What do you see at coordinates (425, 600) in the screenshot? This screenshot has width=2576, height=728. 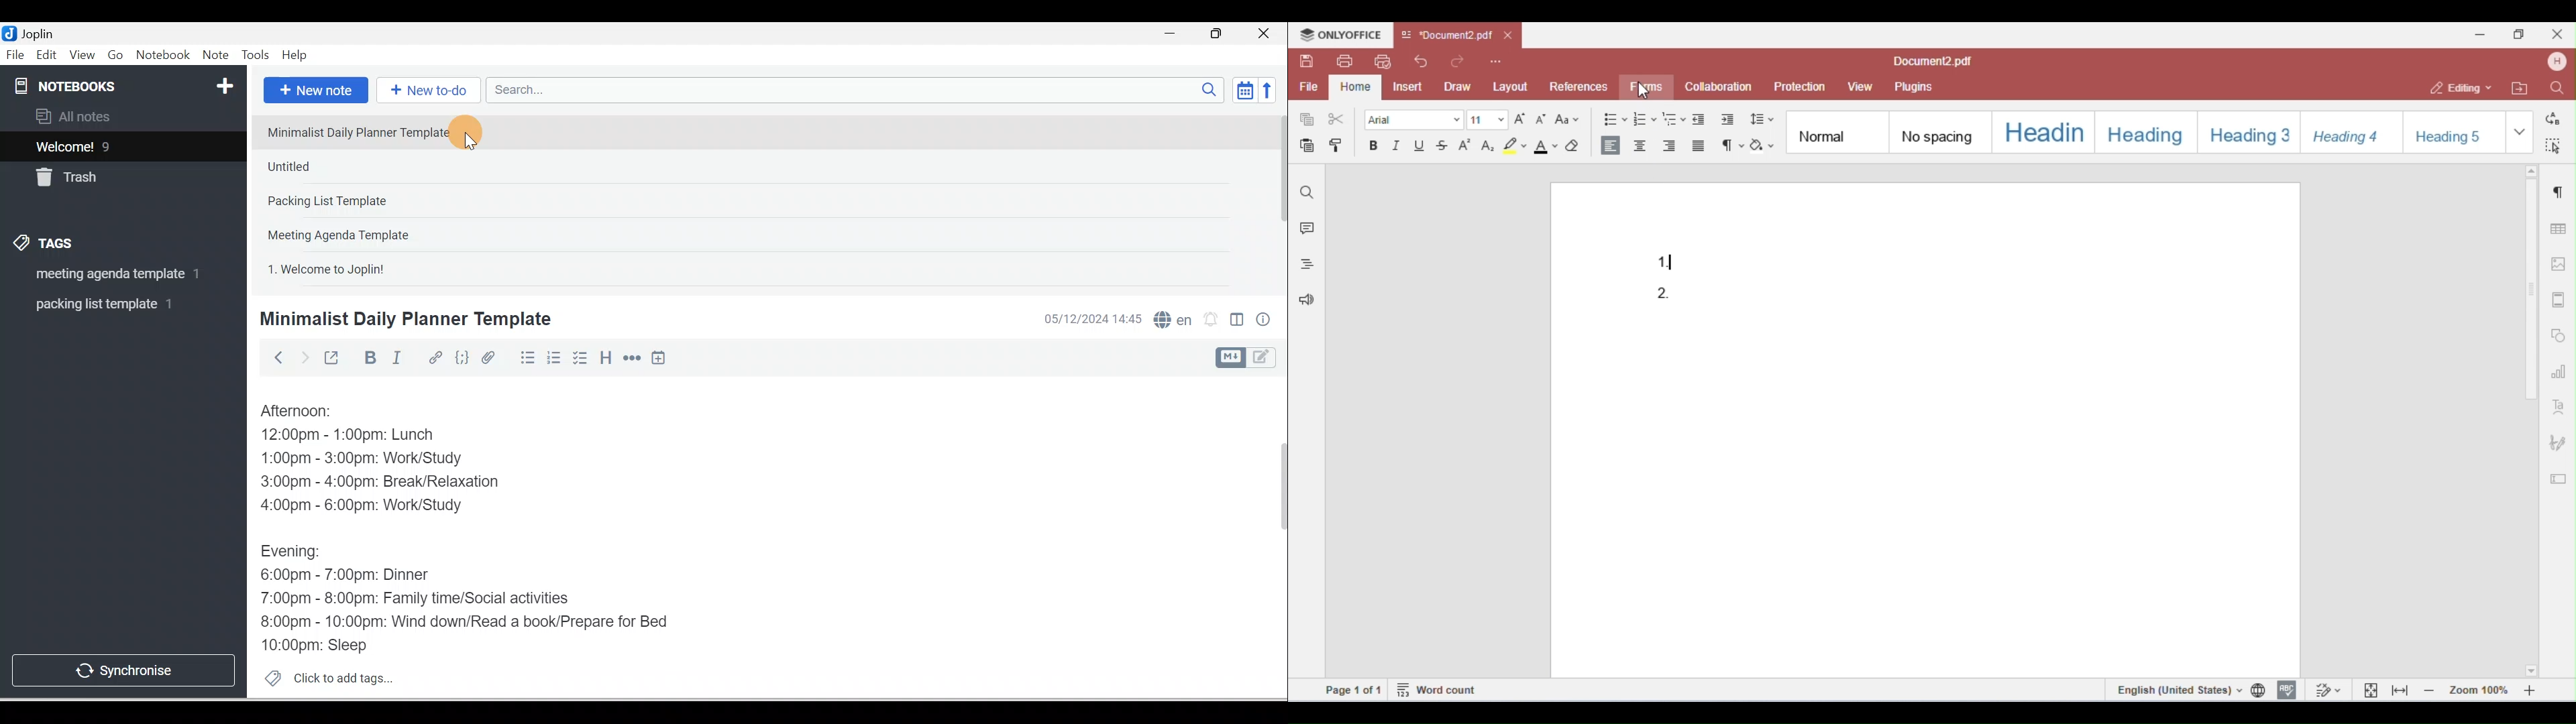 I see `7:00pm - 8:00pm: Family time/Social activities` at bounding box center [425, 600].